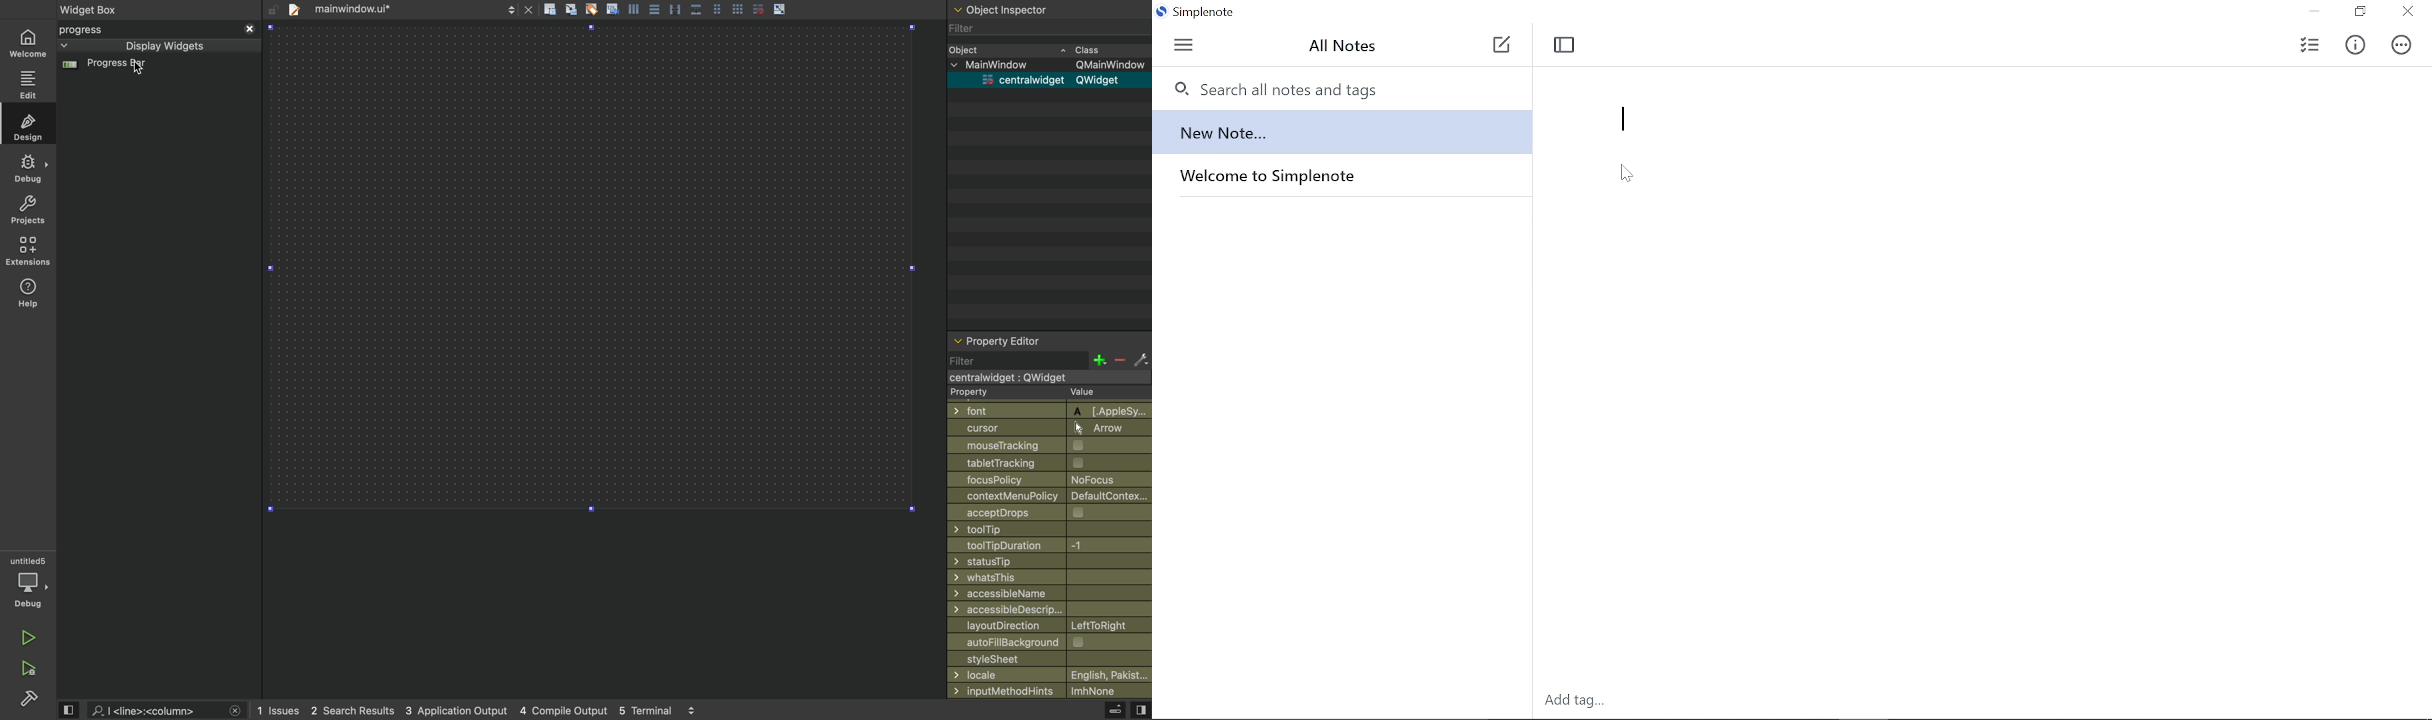  Describe the element at coordinates (1050, 8) in the screenshot. I see `Object inspector` at that location.